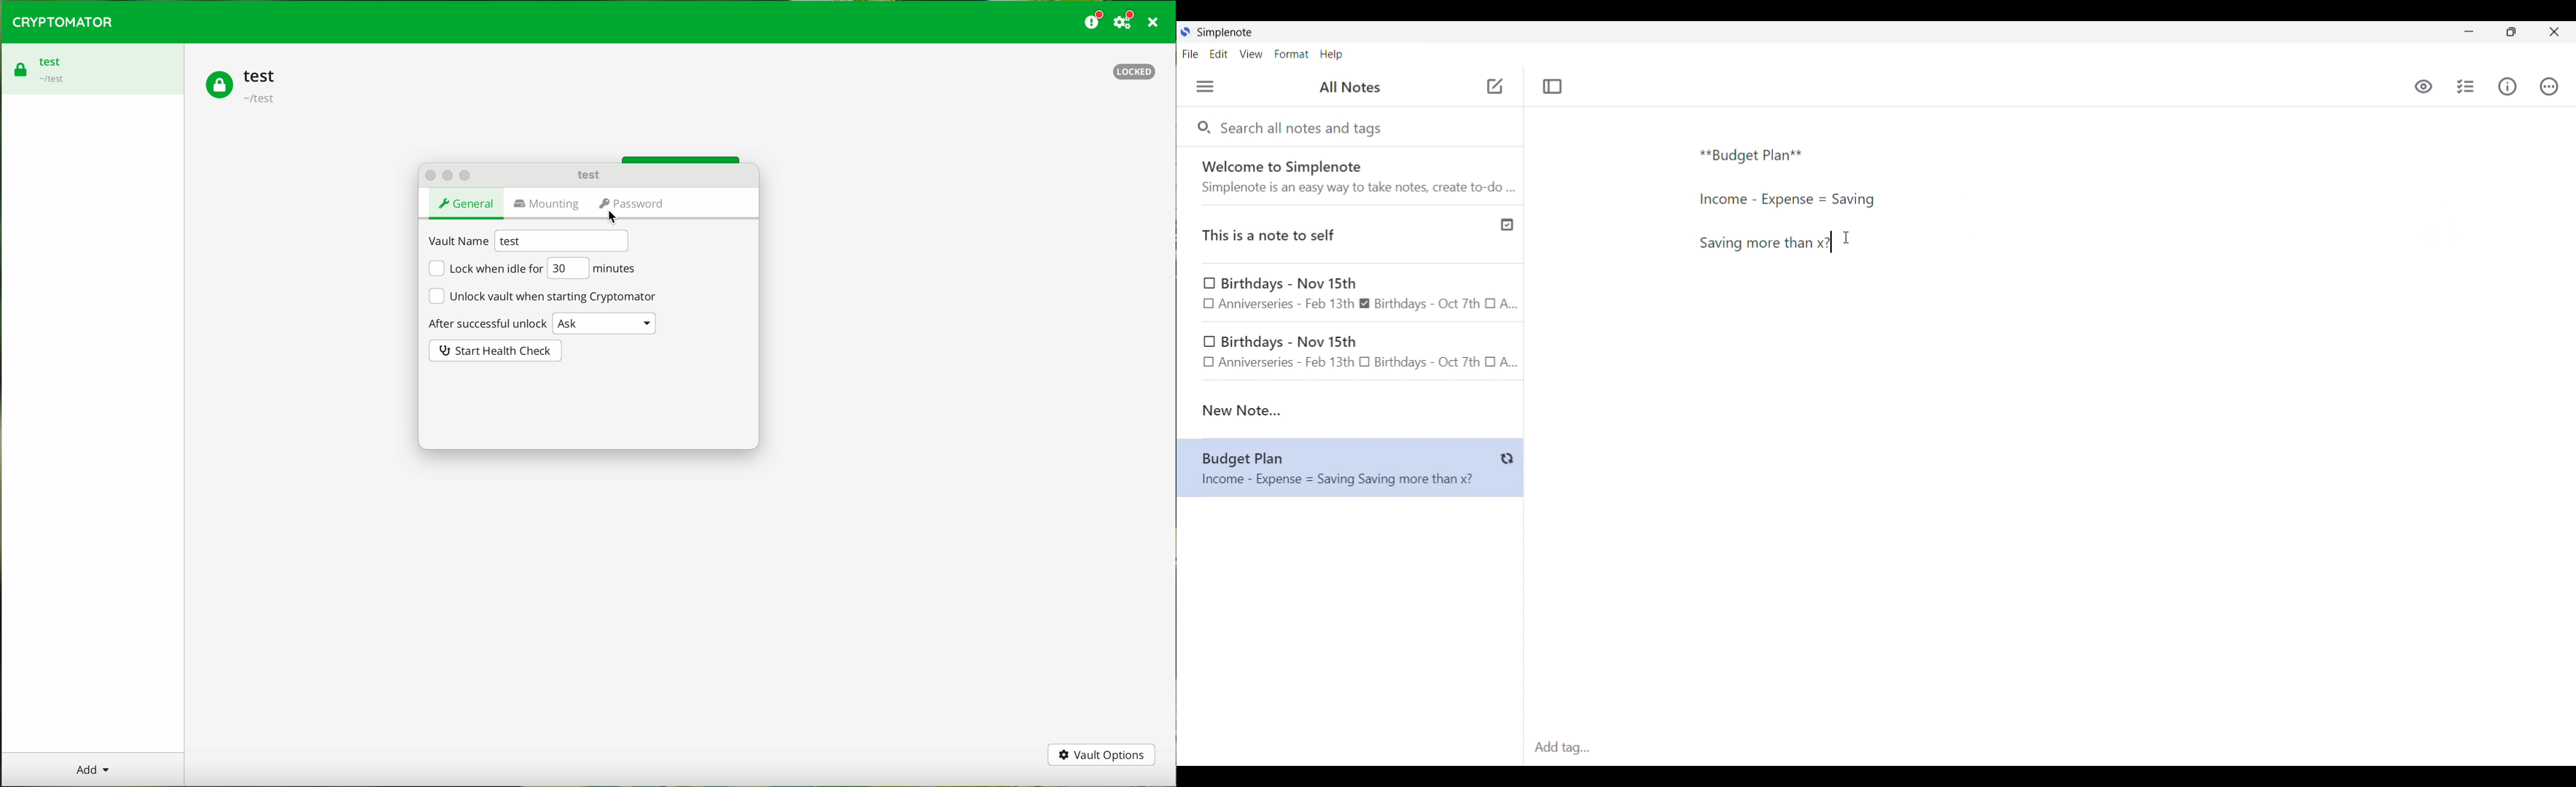 Image resolution: width=2576 pixels, height=812 pixels. I want to click on Help menu, so click(1331, 54).